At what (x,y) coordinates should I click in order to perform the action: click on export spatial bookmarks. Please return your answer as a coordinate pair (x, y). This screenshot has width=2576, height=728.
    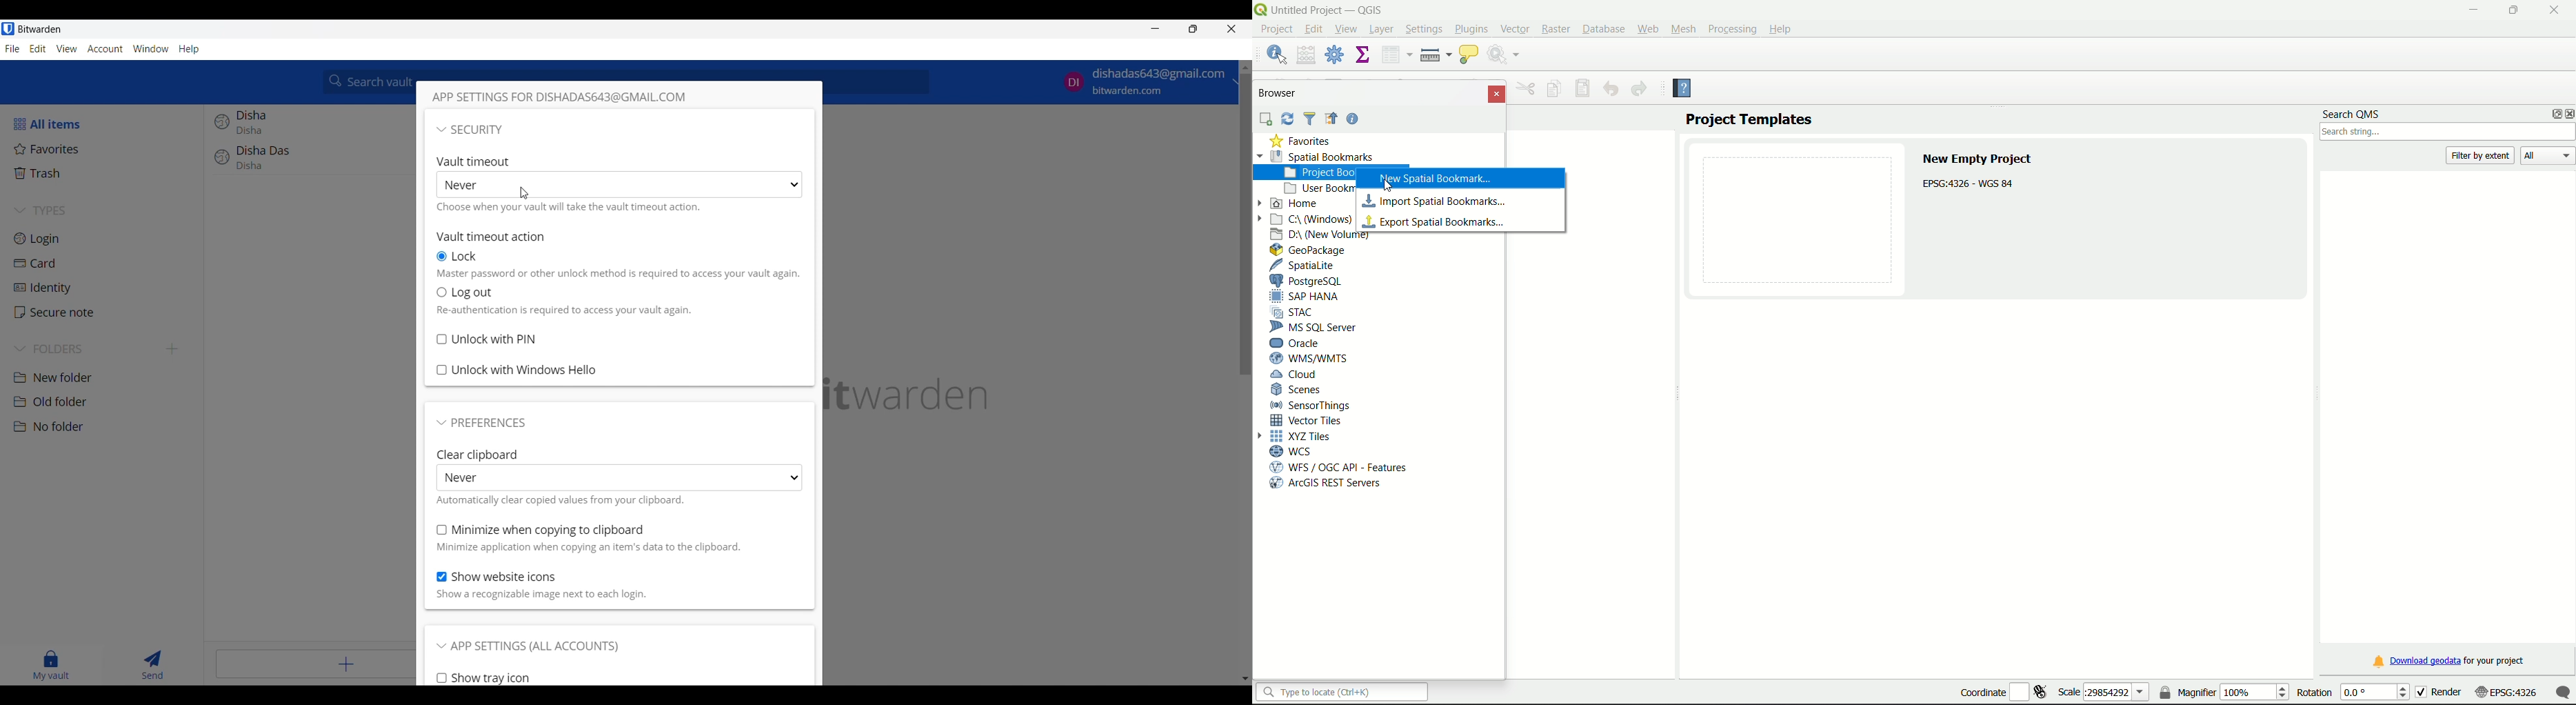
    Looking at the image, I should click on (1436, 221).